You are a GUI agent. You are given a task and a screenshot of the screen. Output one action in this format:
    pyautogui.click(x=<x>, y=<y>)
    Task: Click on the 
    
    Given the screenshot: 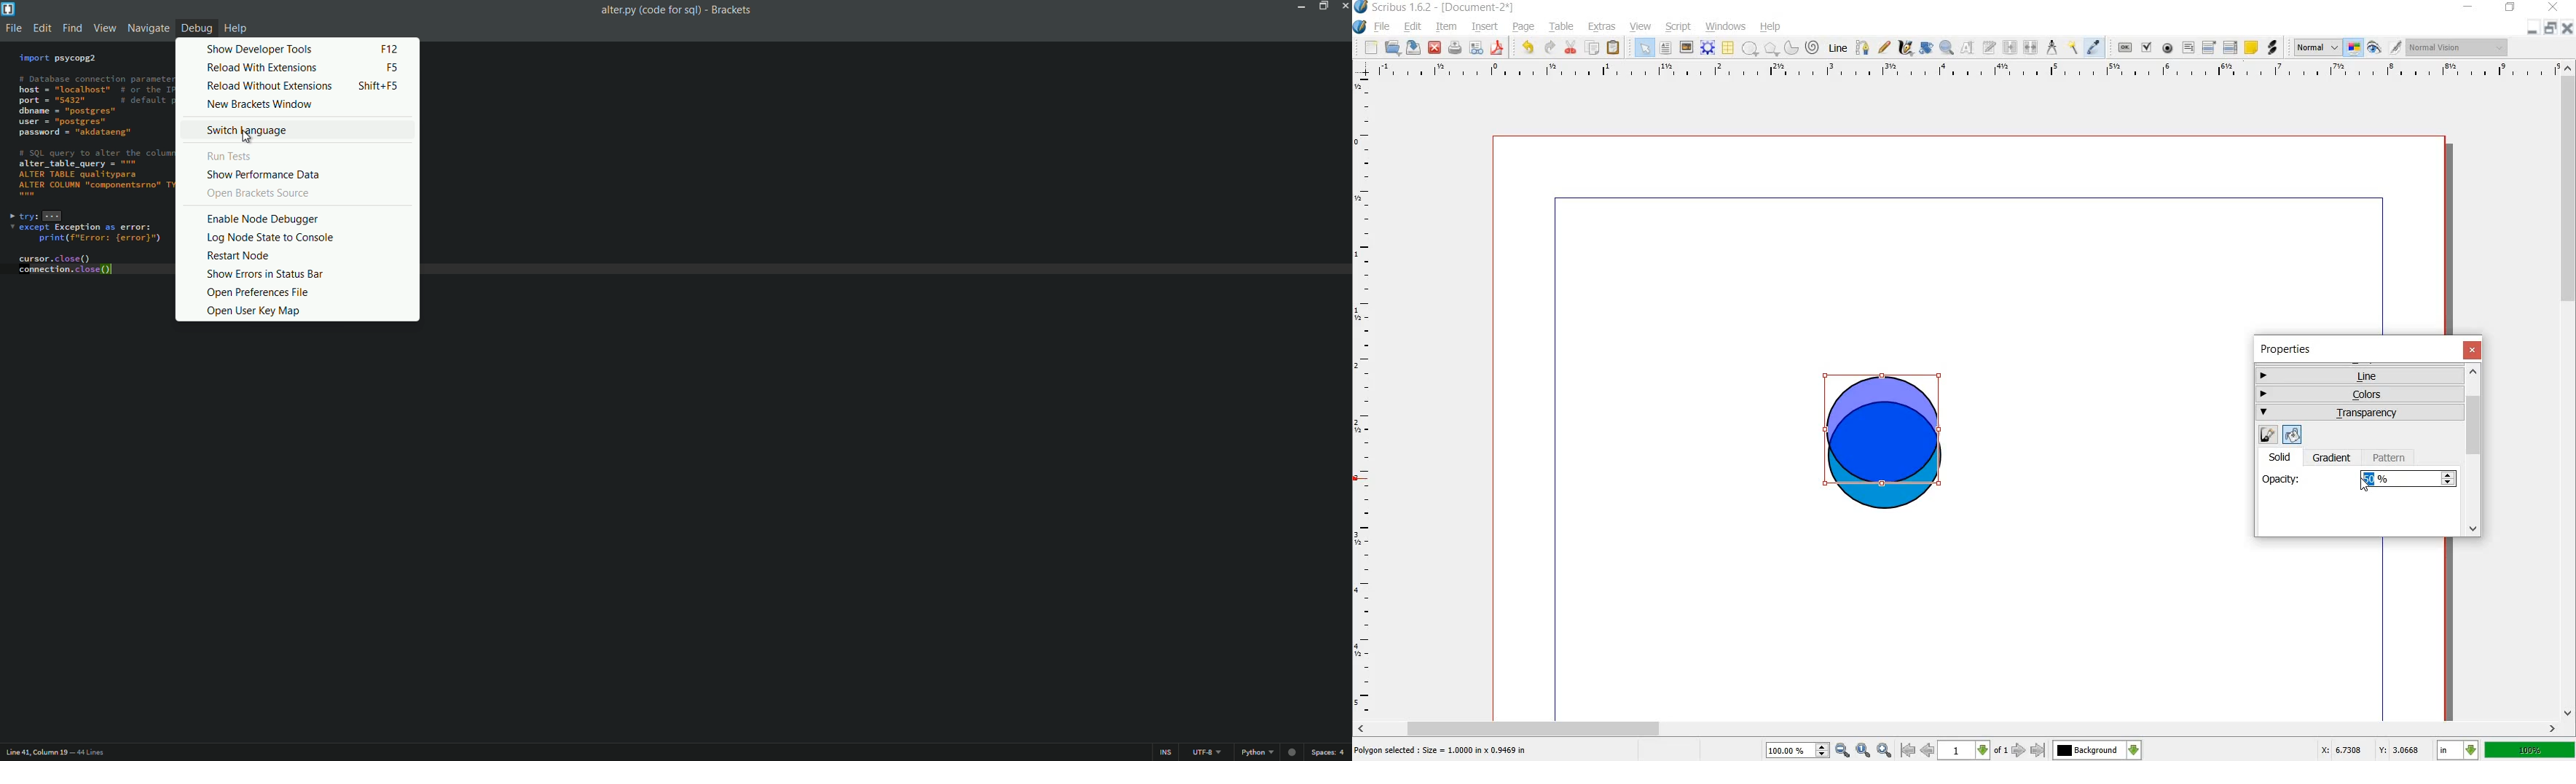 What is the action you would take?
    pyautogui.click(x=251, y=194)
    